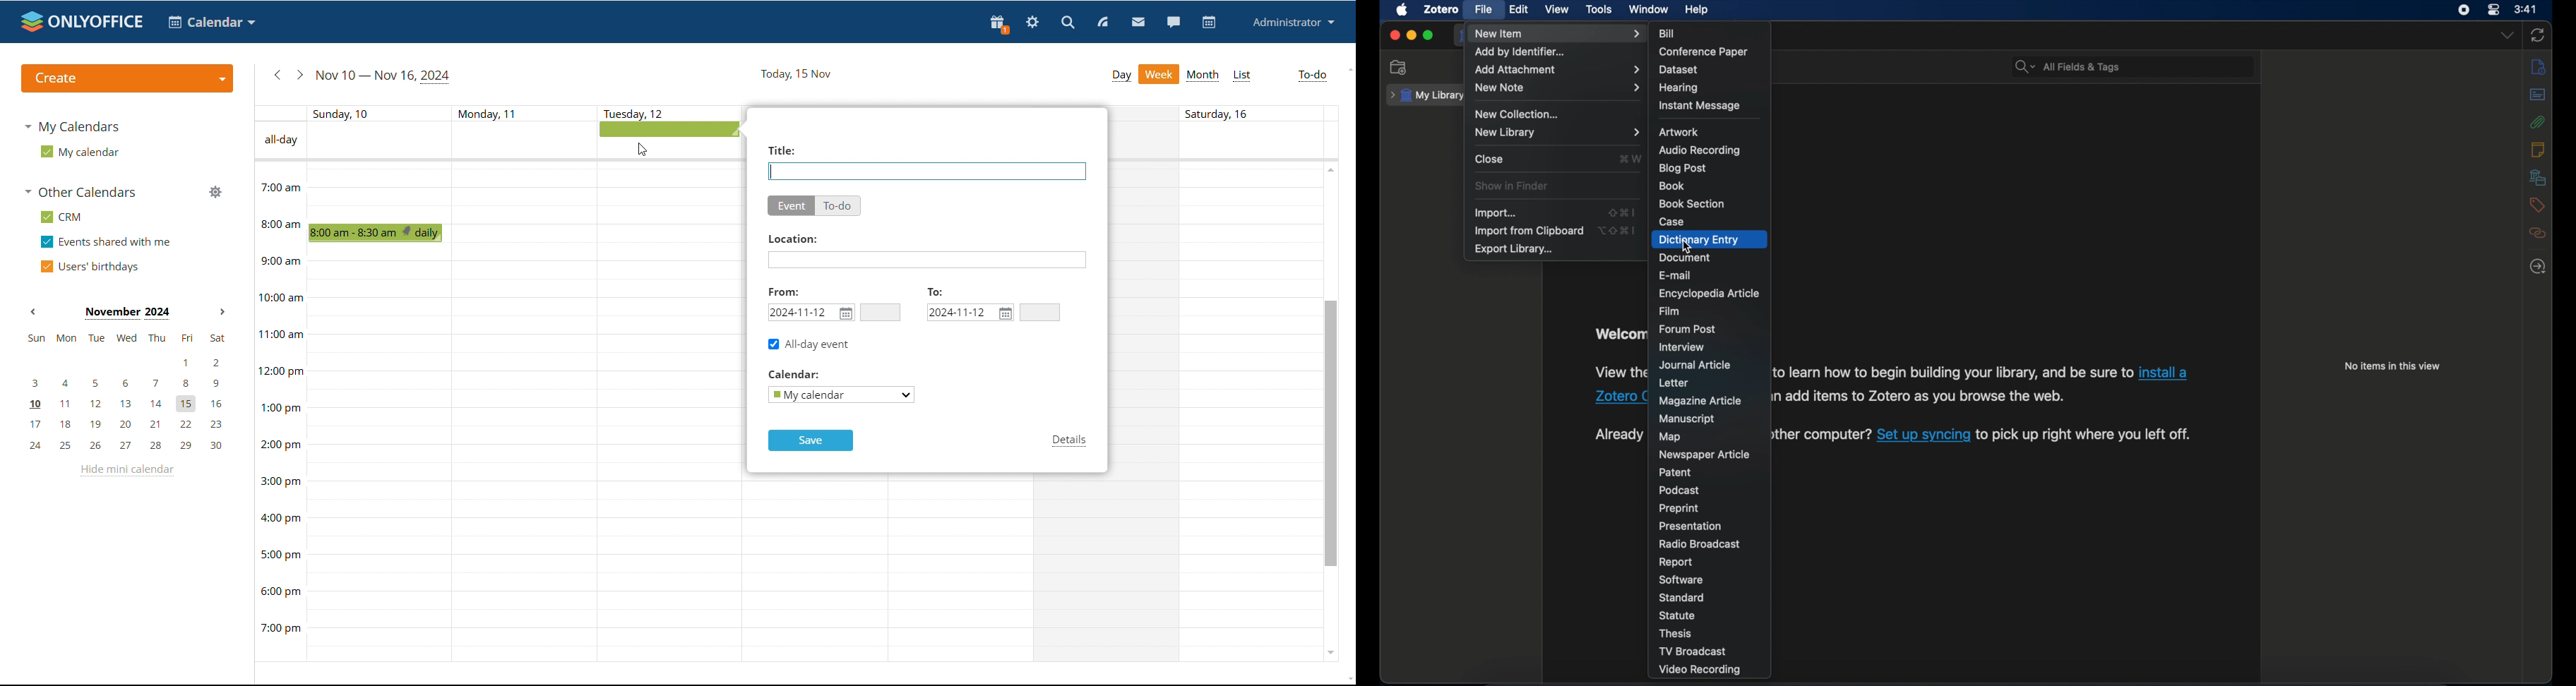  Describe the element at coordinates (1700, 544) in the screenshot. I see `radio broadcast` at that location.